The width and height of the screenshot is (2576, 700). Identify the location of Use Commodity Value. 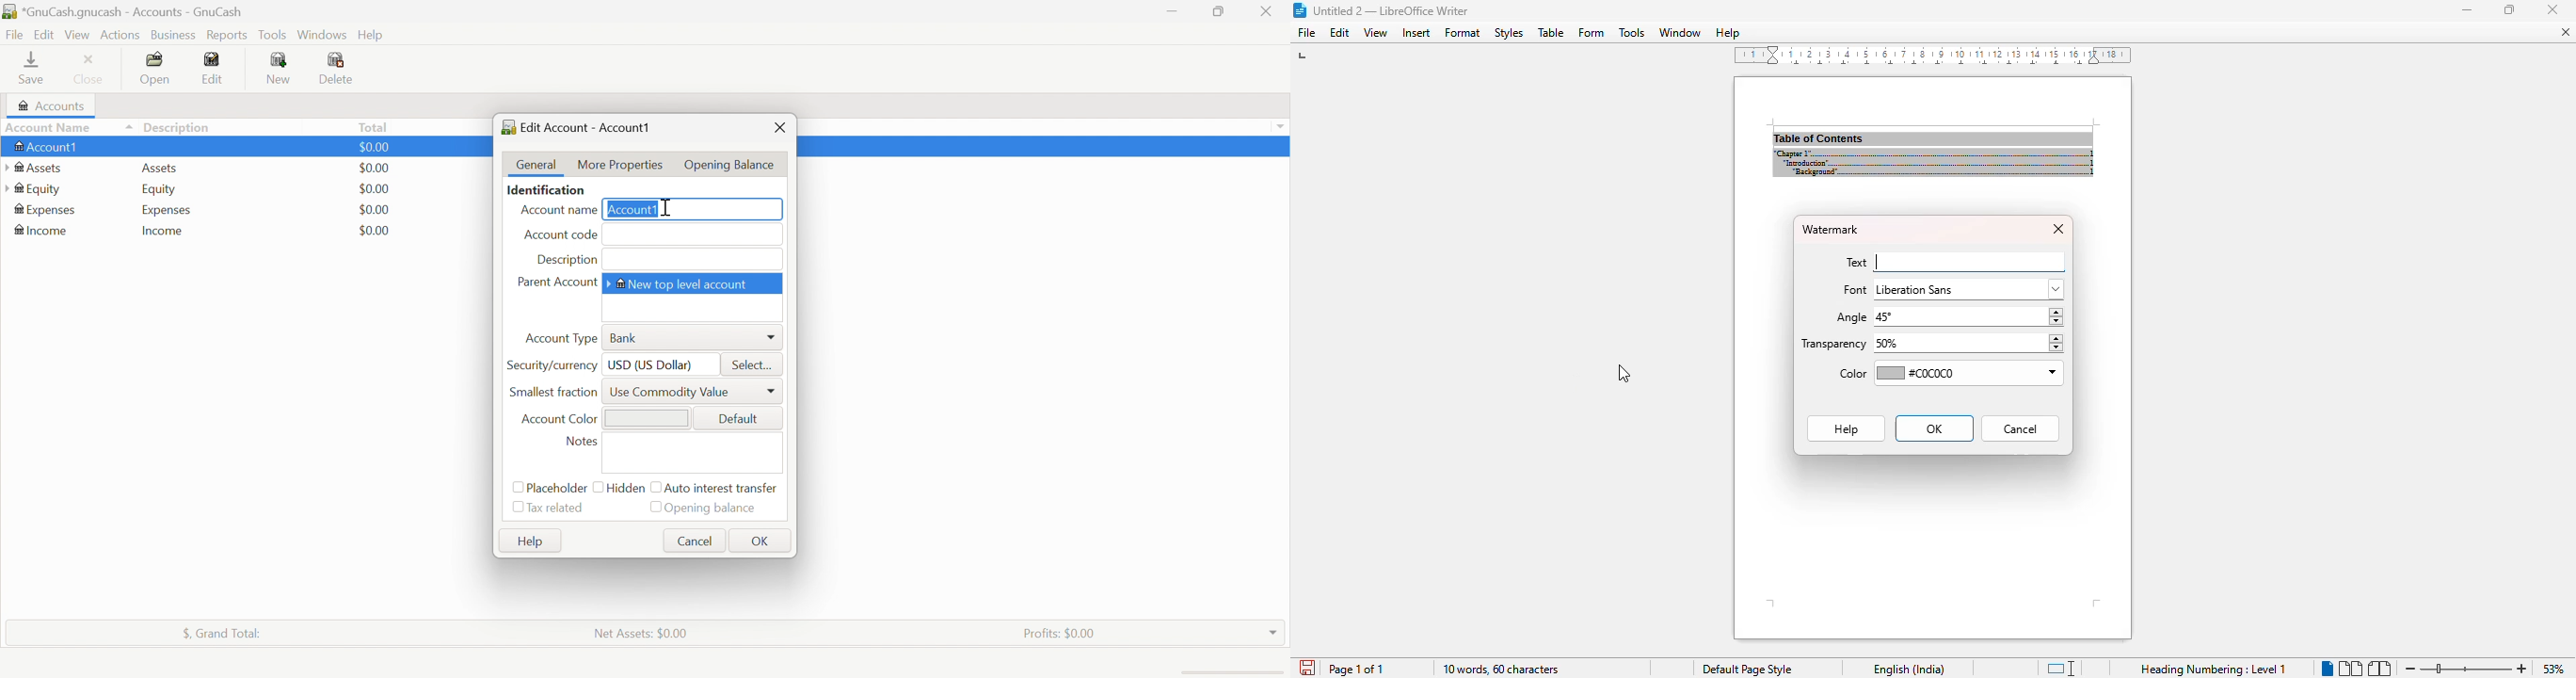
(671, 392).